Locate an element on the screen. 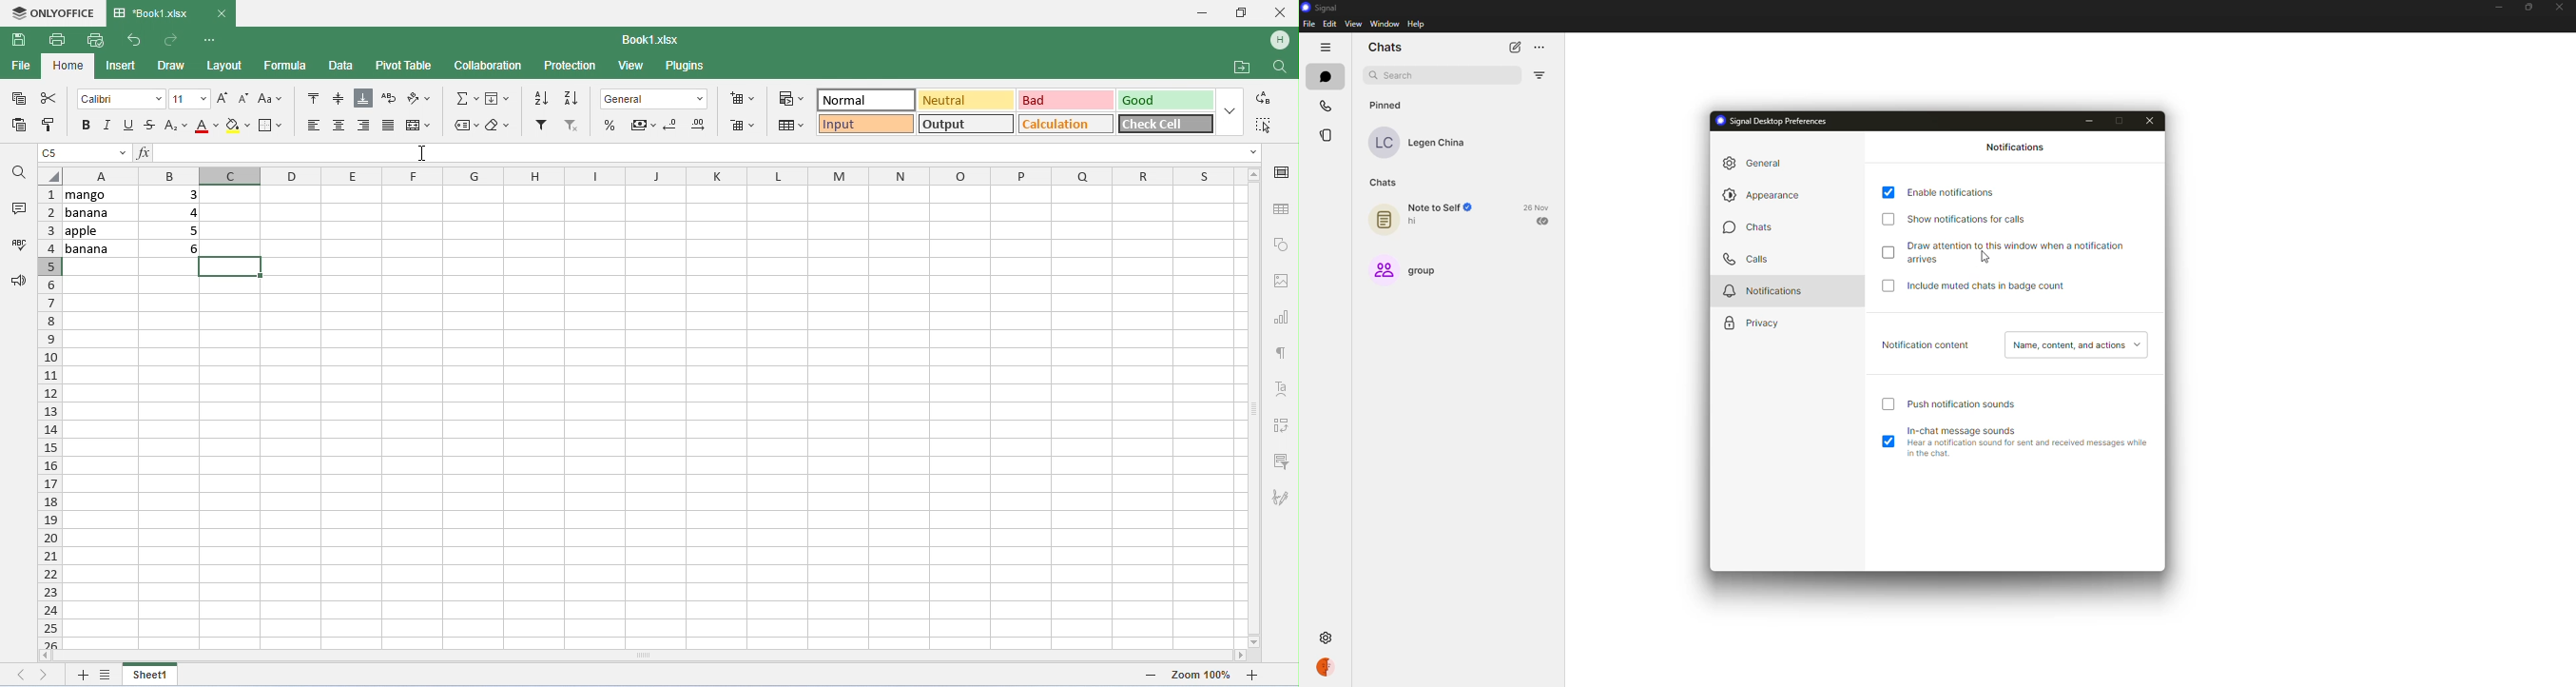 This screenshot has height=700, width=2576. image settings is located at coordinates (1284, 283).